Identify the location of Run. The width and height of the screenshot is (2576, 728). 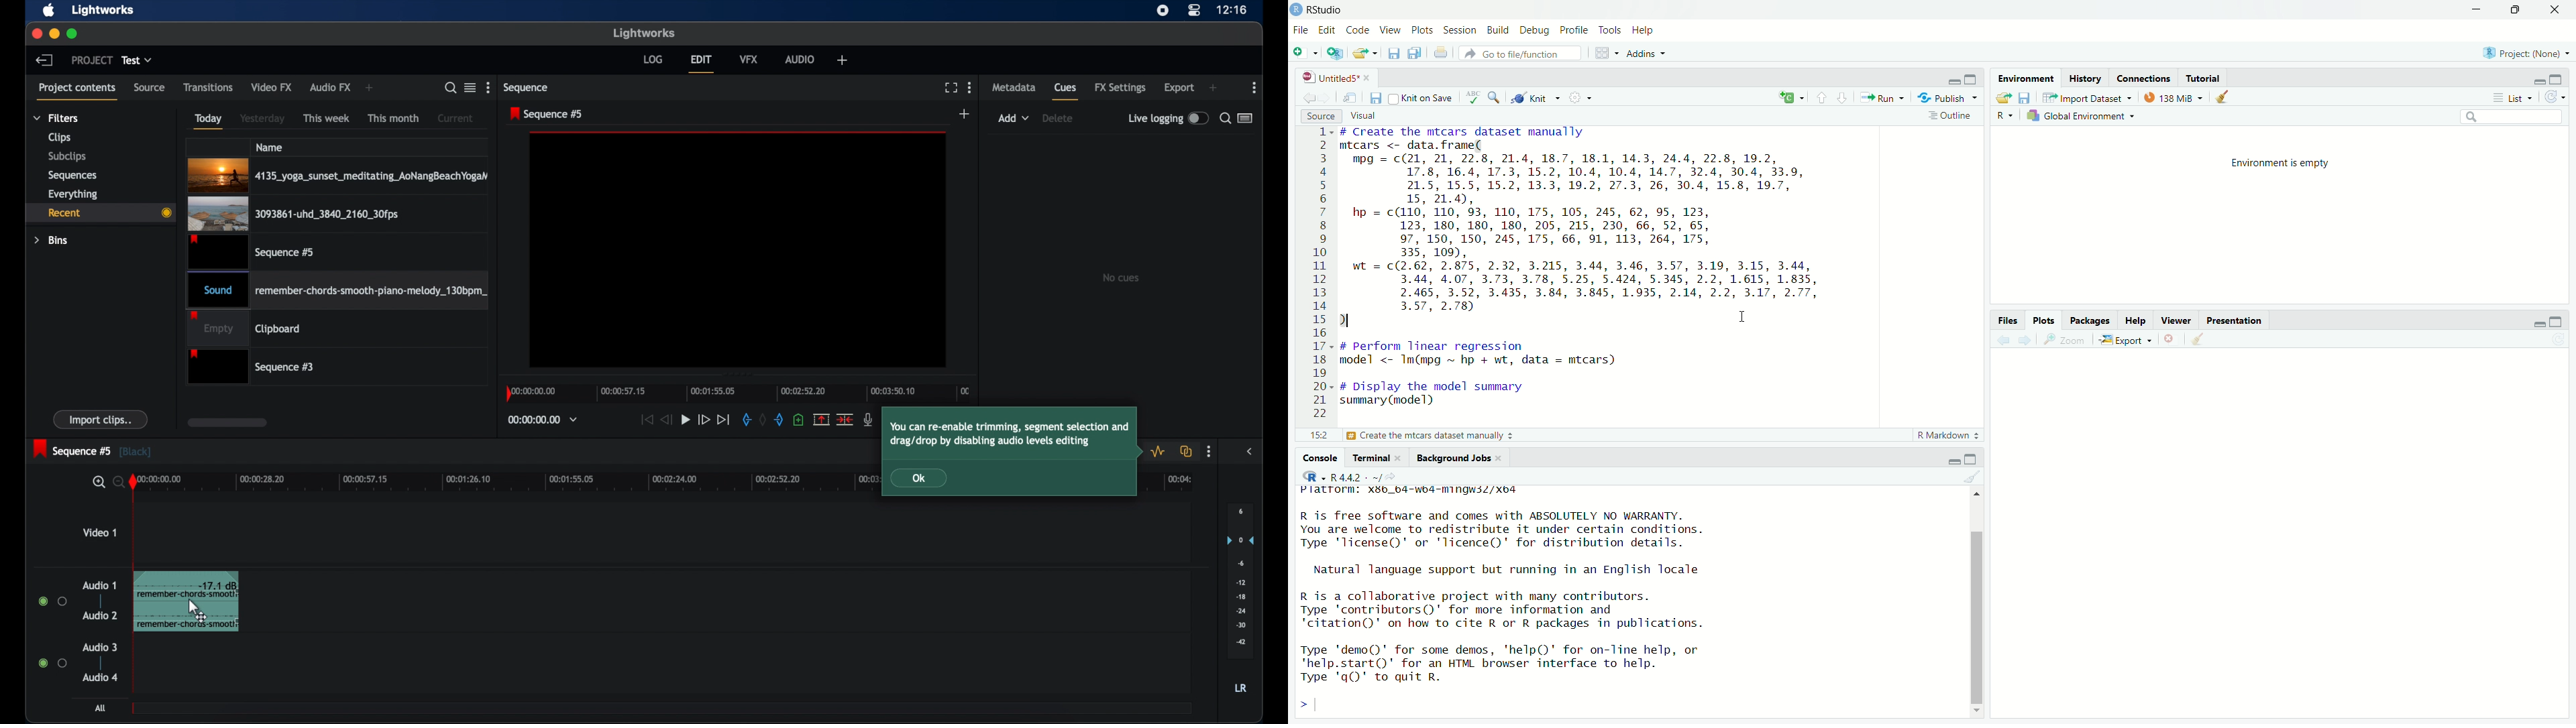
(1881, 97).